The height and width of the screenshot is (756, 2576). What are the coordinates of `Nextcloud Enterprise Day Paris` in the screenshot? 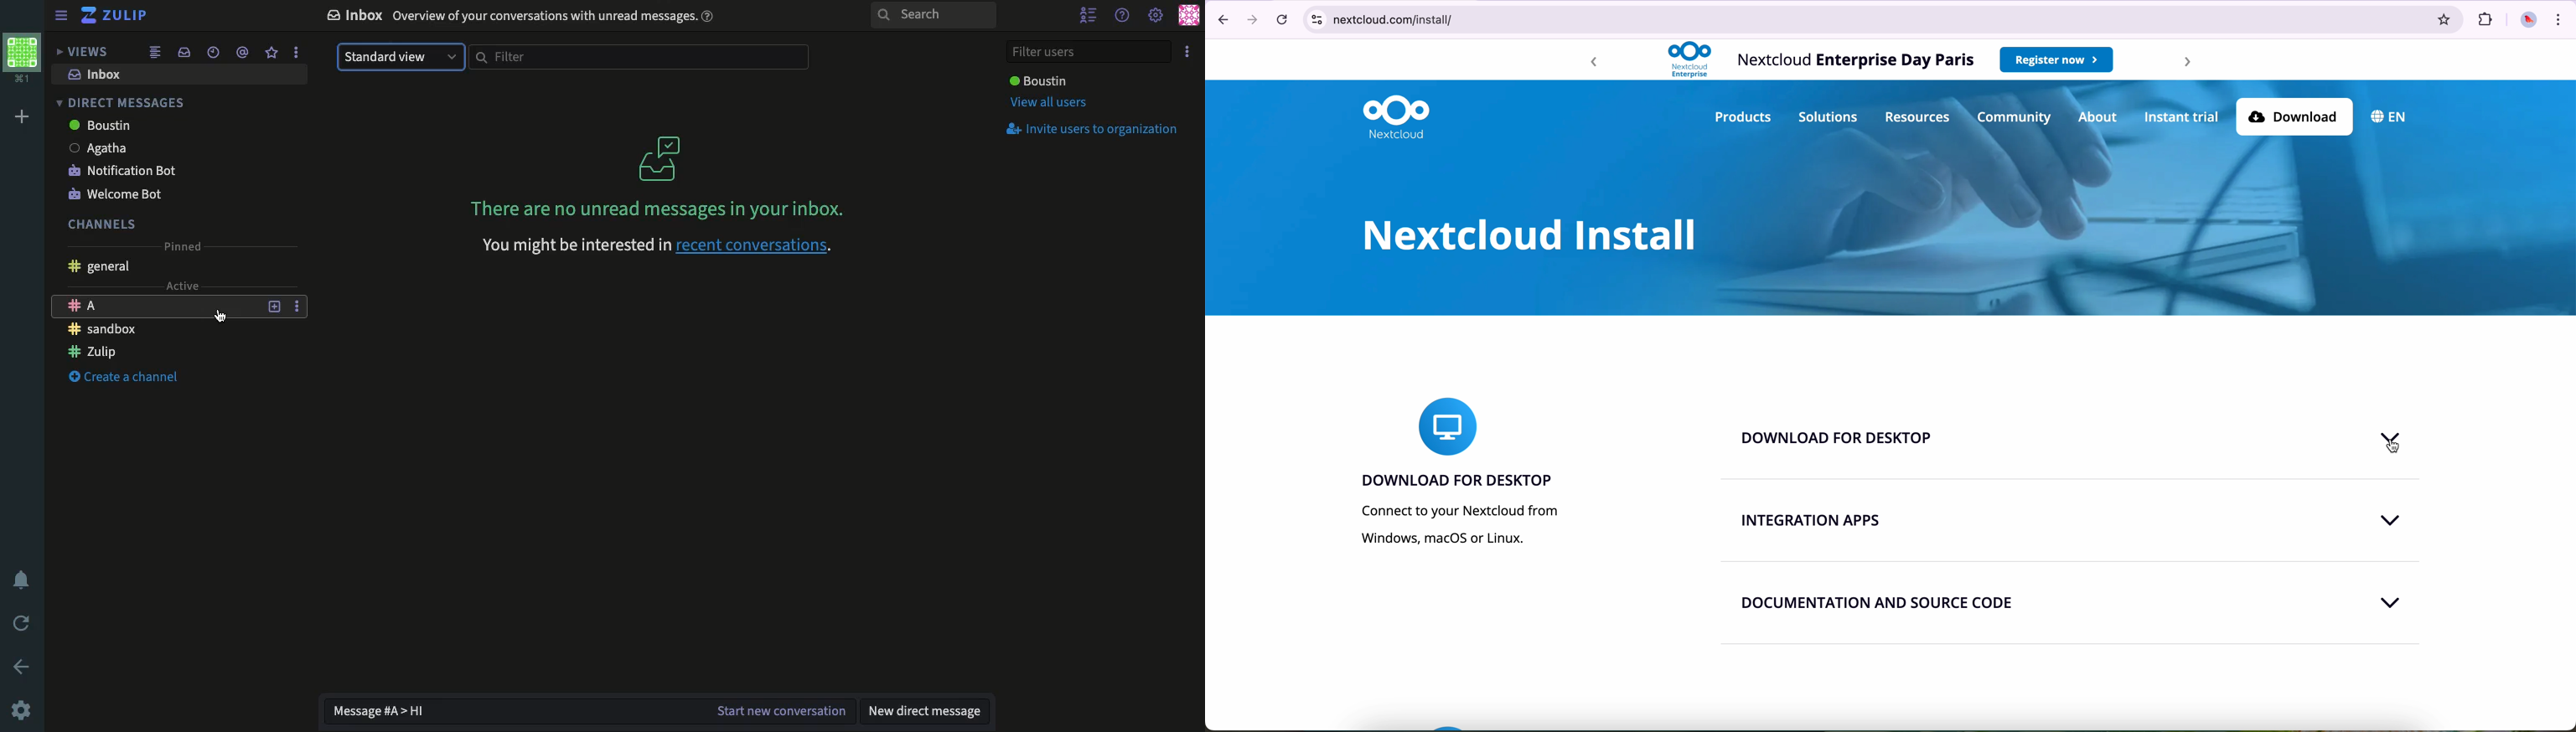 It's located at (1854, 60).